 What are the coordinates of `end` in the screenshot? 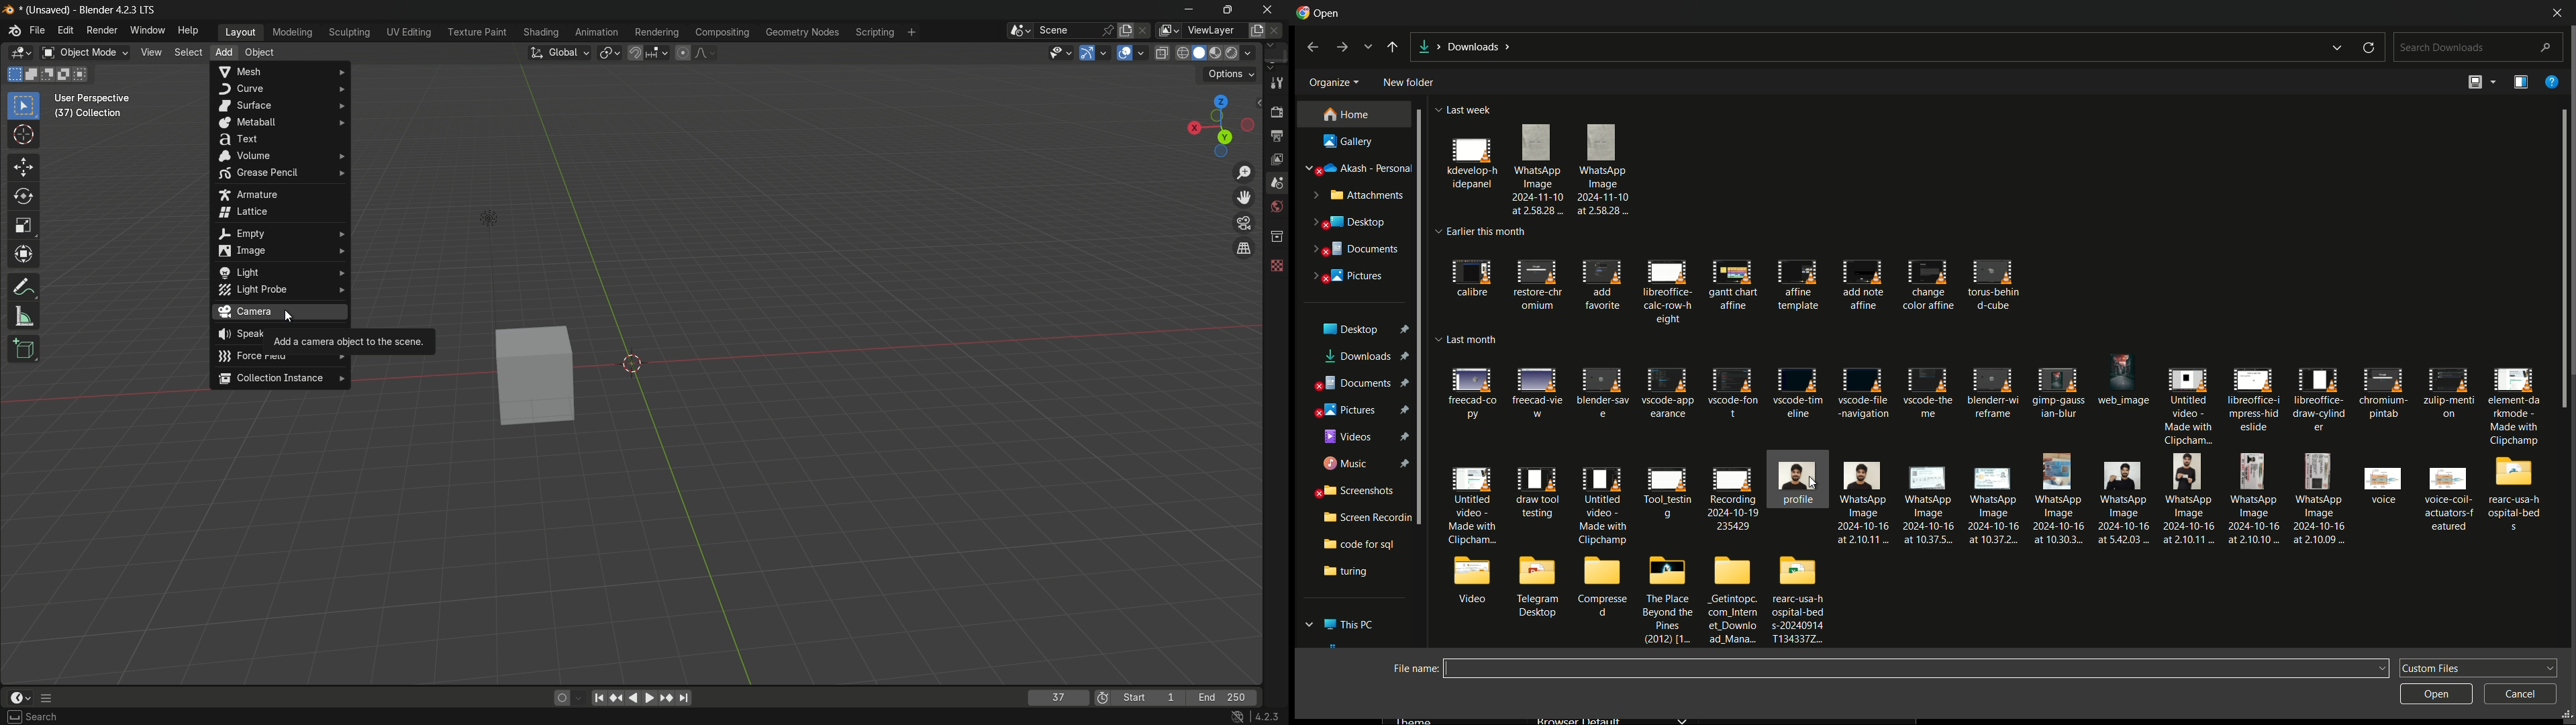 It's located at (1226, 698).